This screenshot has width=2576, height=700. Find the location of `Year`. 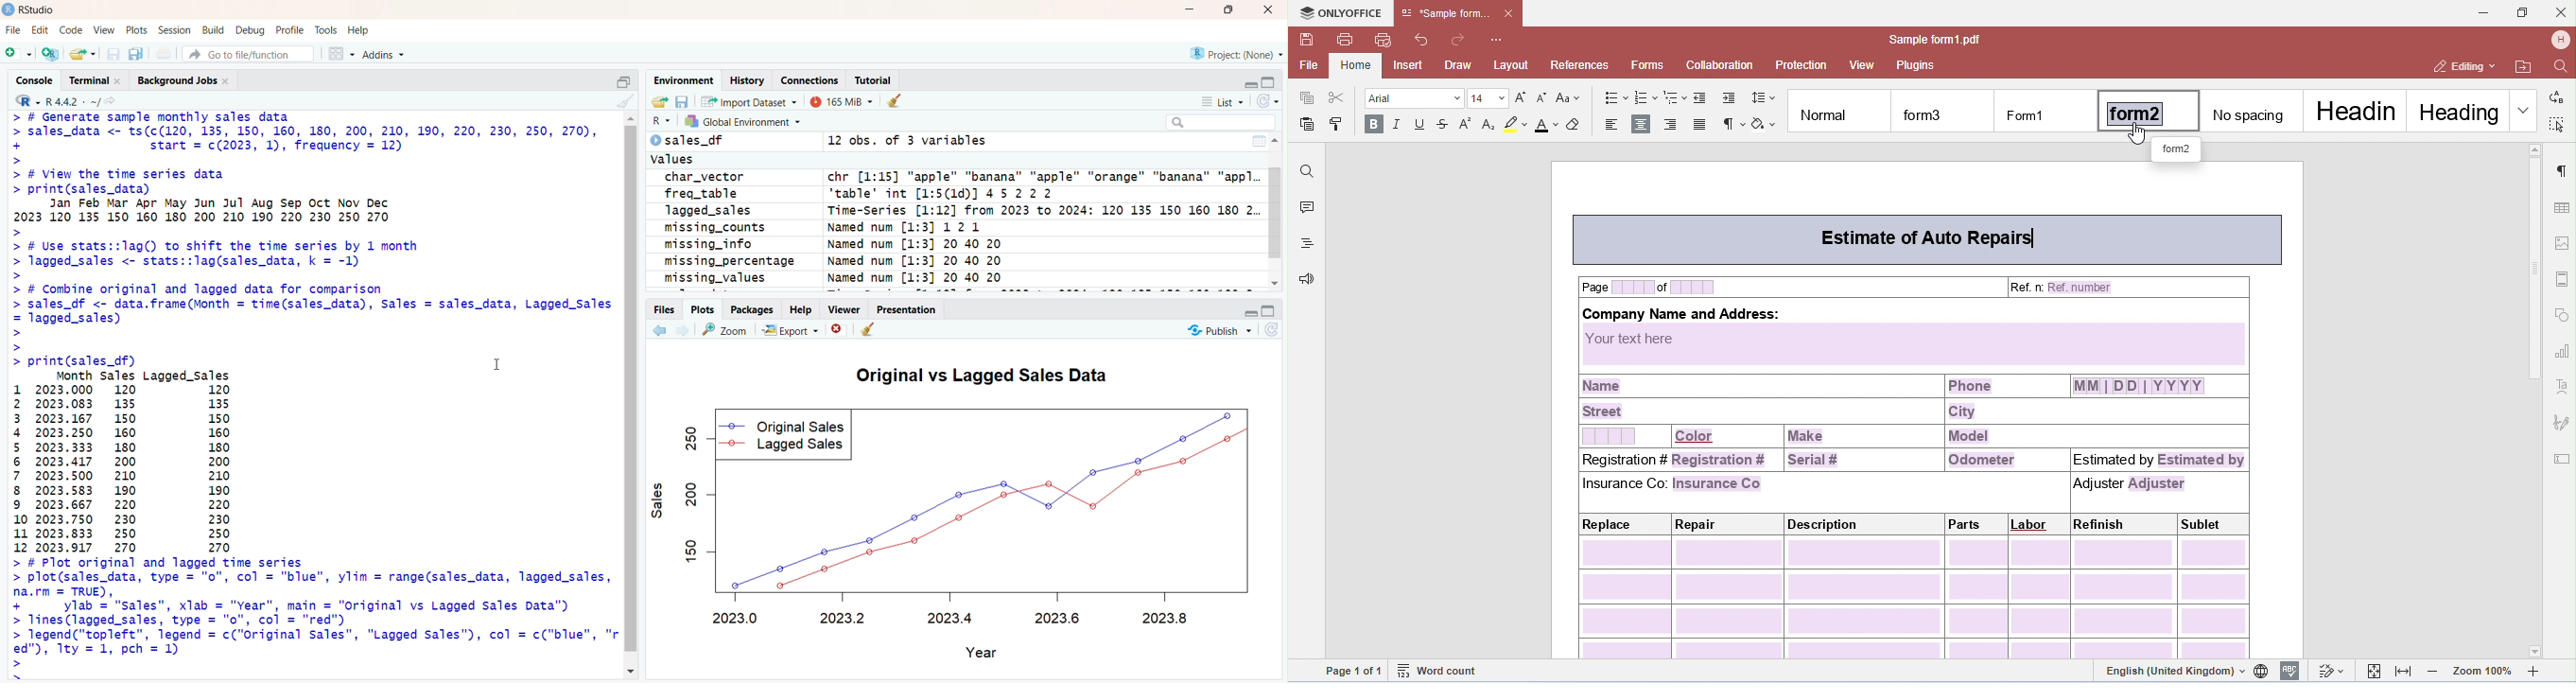

Year is located at coordinates (987, 653).